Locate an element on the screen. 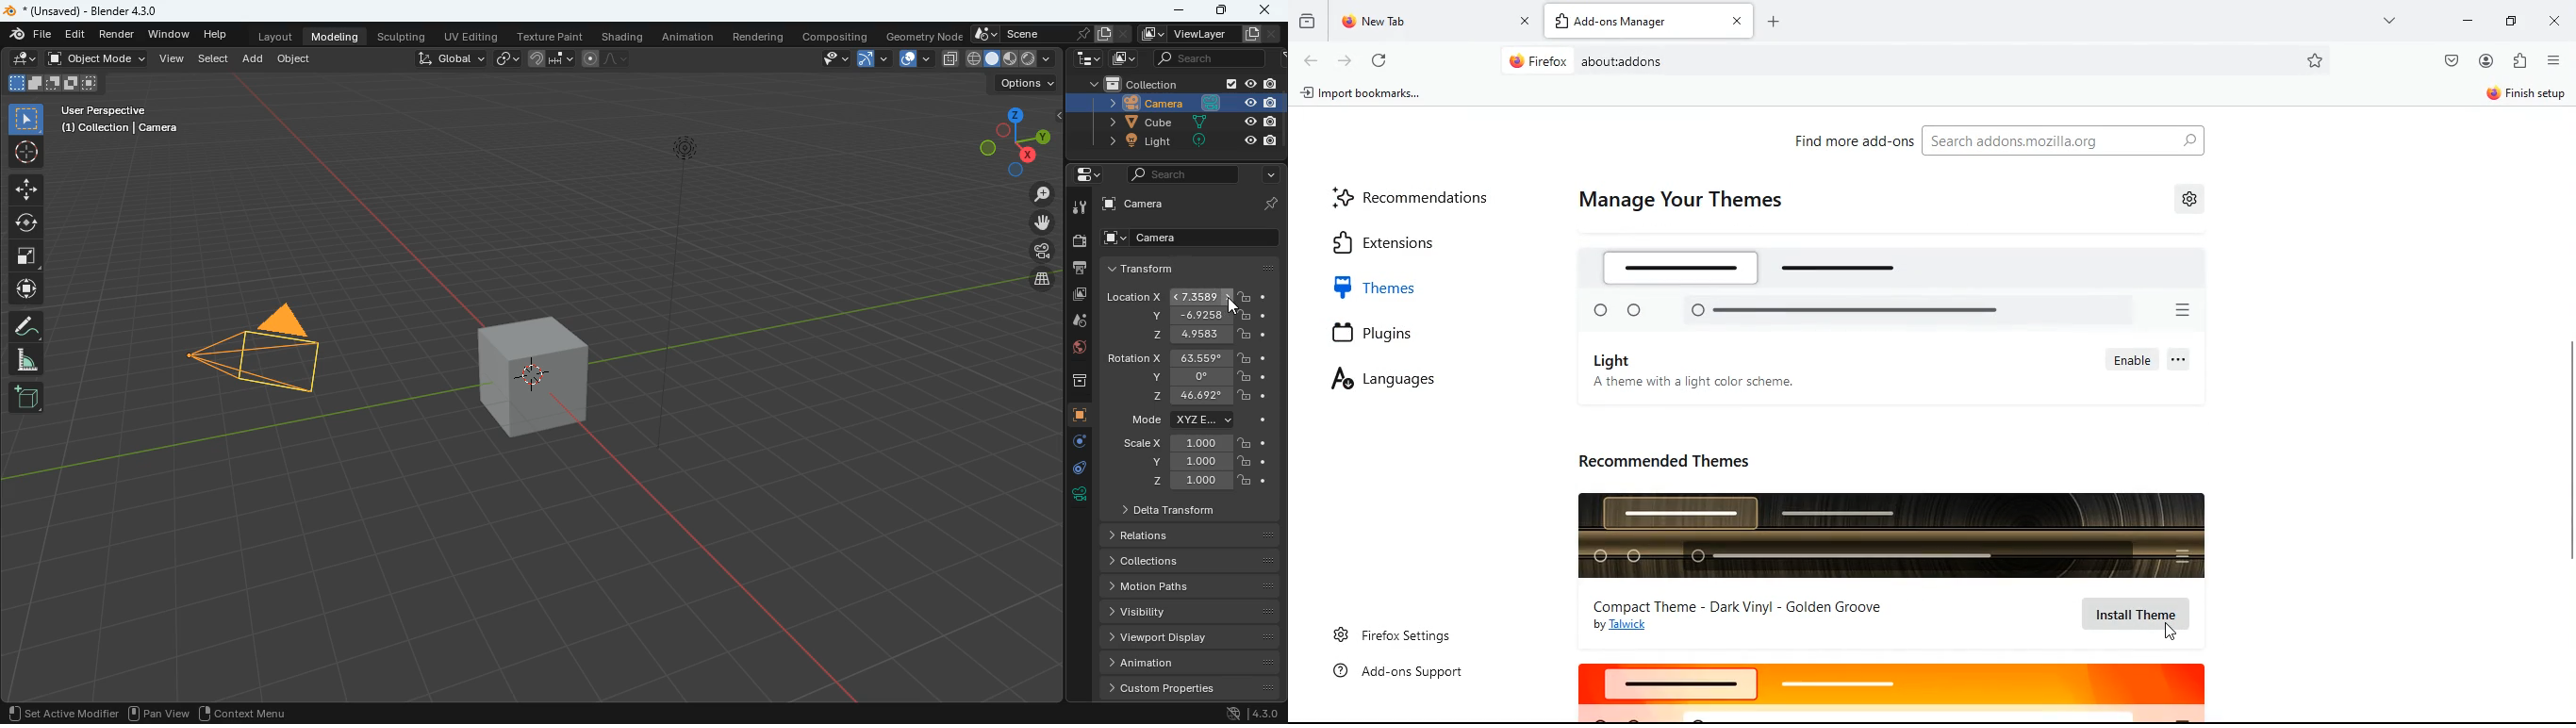  logo is located at coordinates (1889, 690).